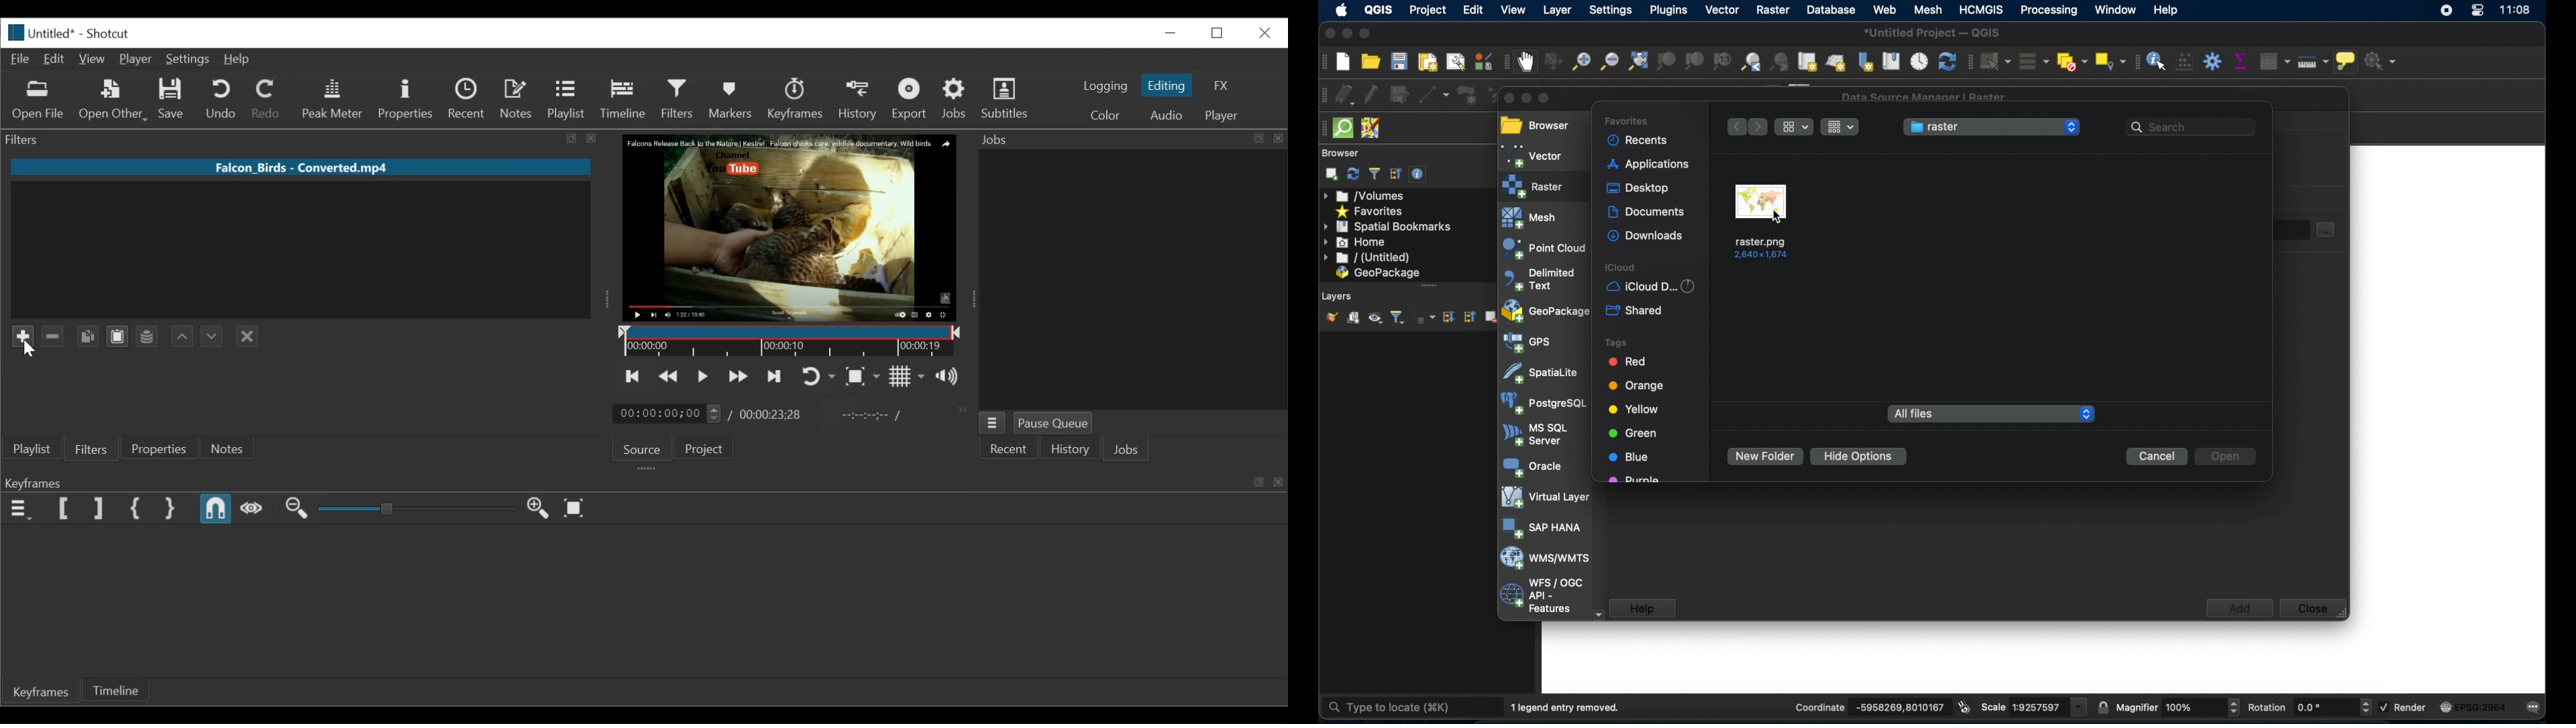 The height and width of the screenshot is (728, 2576). Describe the element at coordinates (39, 101) in the screenshot. I see `Open File` at that location.